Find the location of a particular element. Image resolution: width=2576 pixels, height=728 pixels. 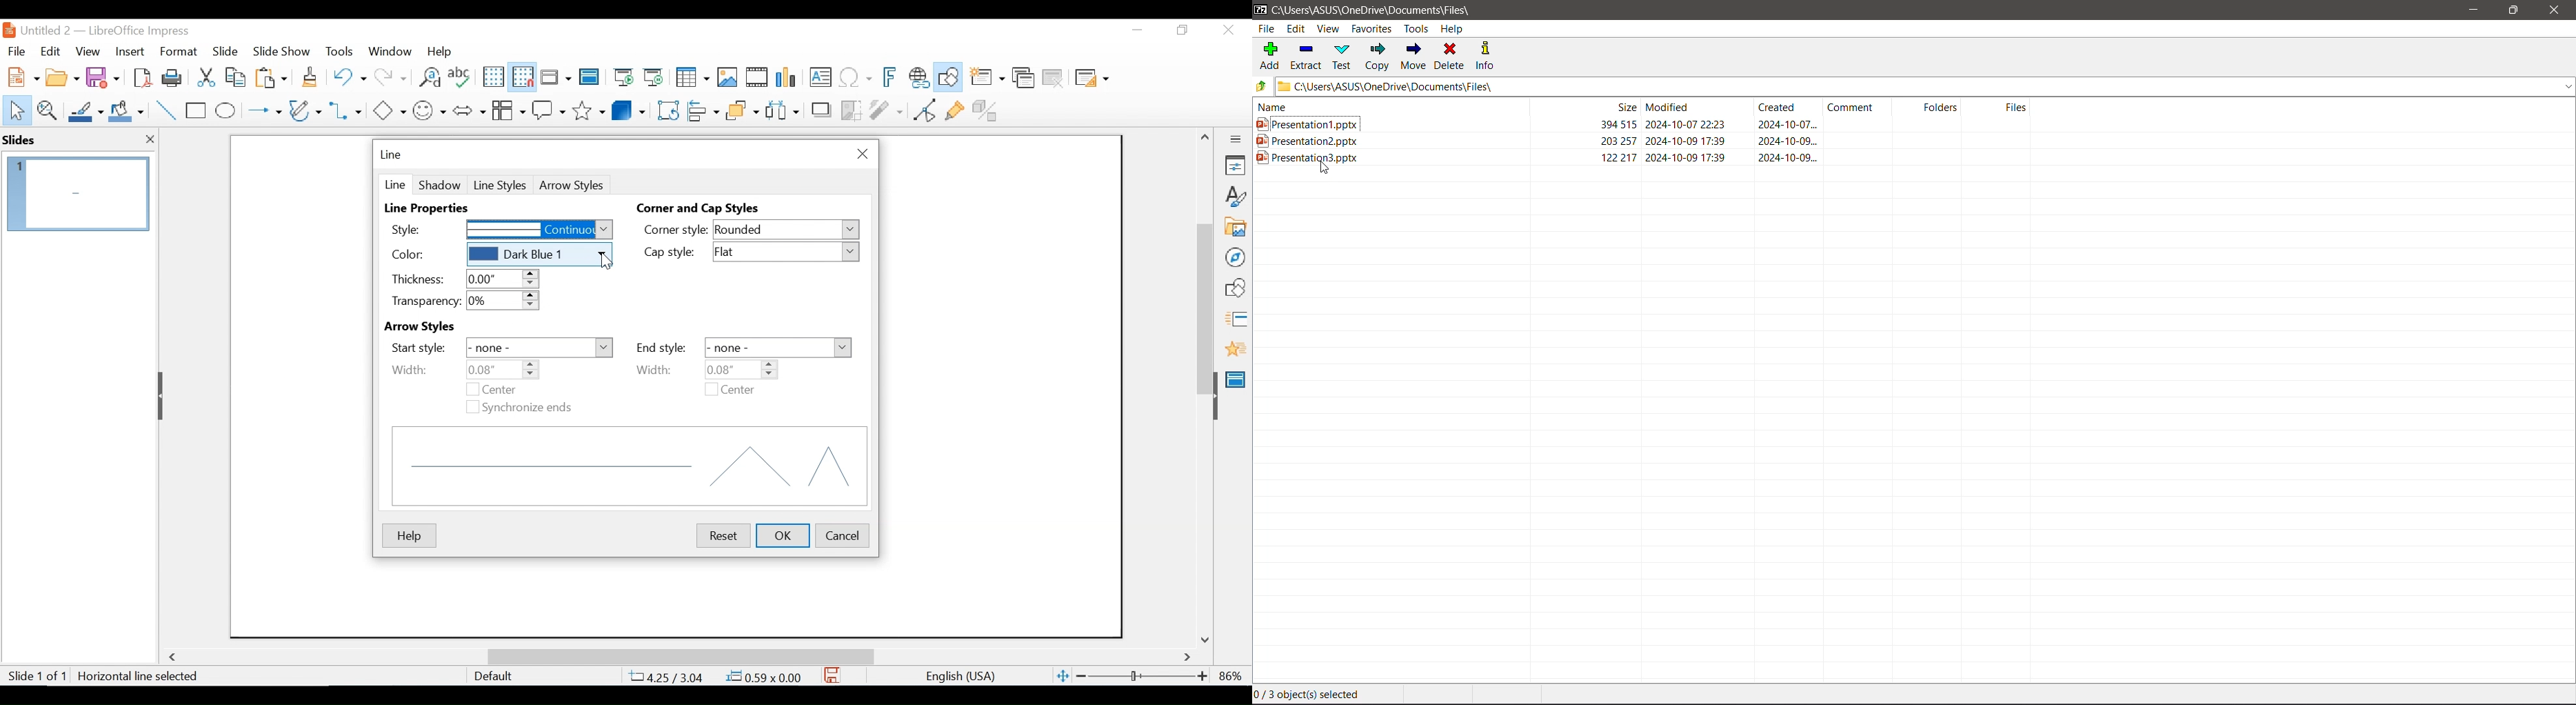

Hide is located at coordinates (1215, 393).